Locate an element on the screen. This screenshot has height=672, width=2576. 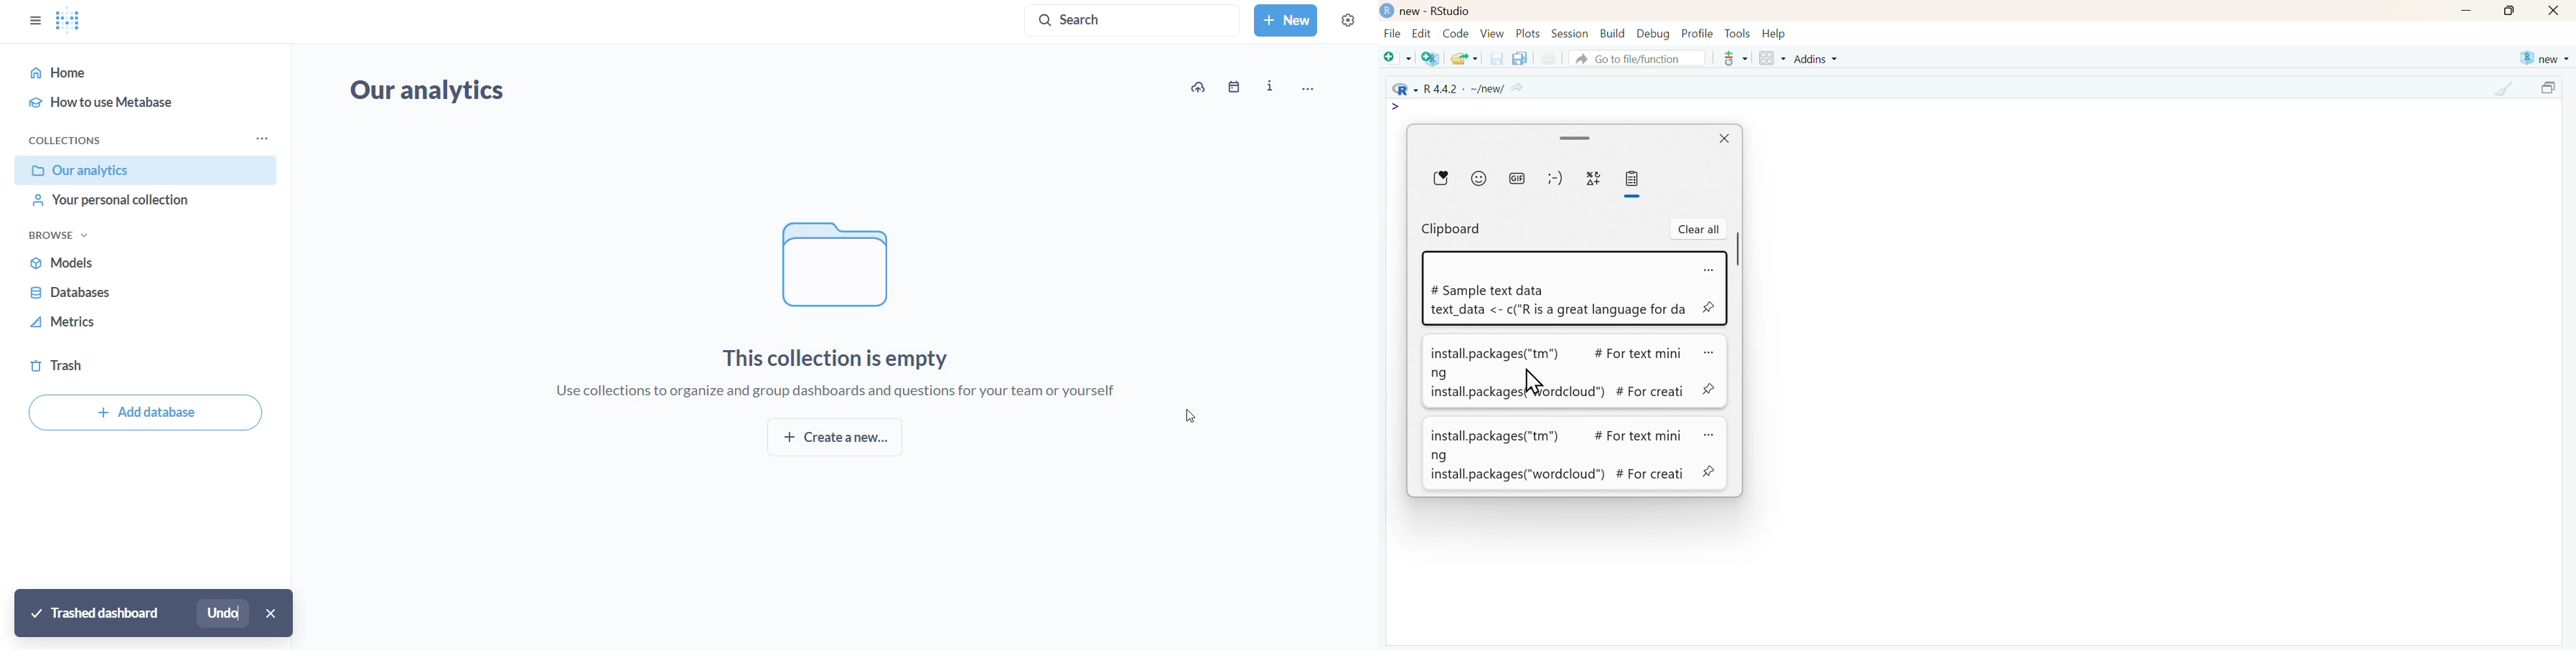
Favorite is located at coordinates (1441, 178).